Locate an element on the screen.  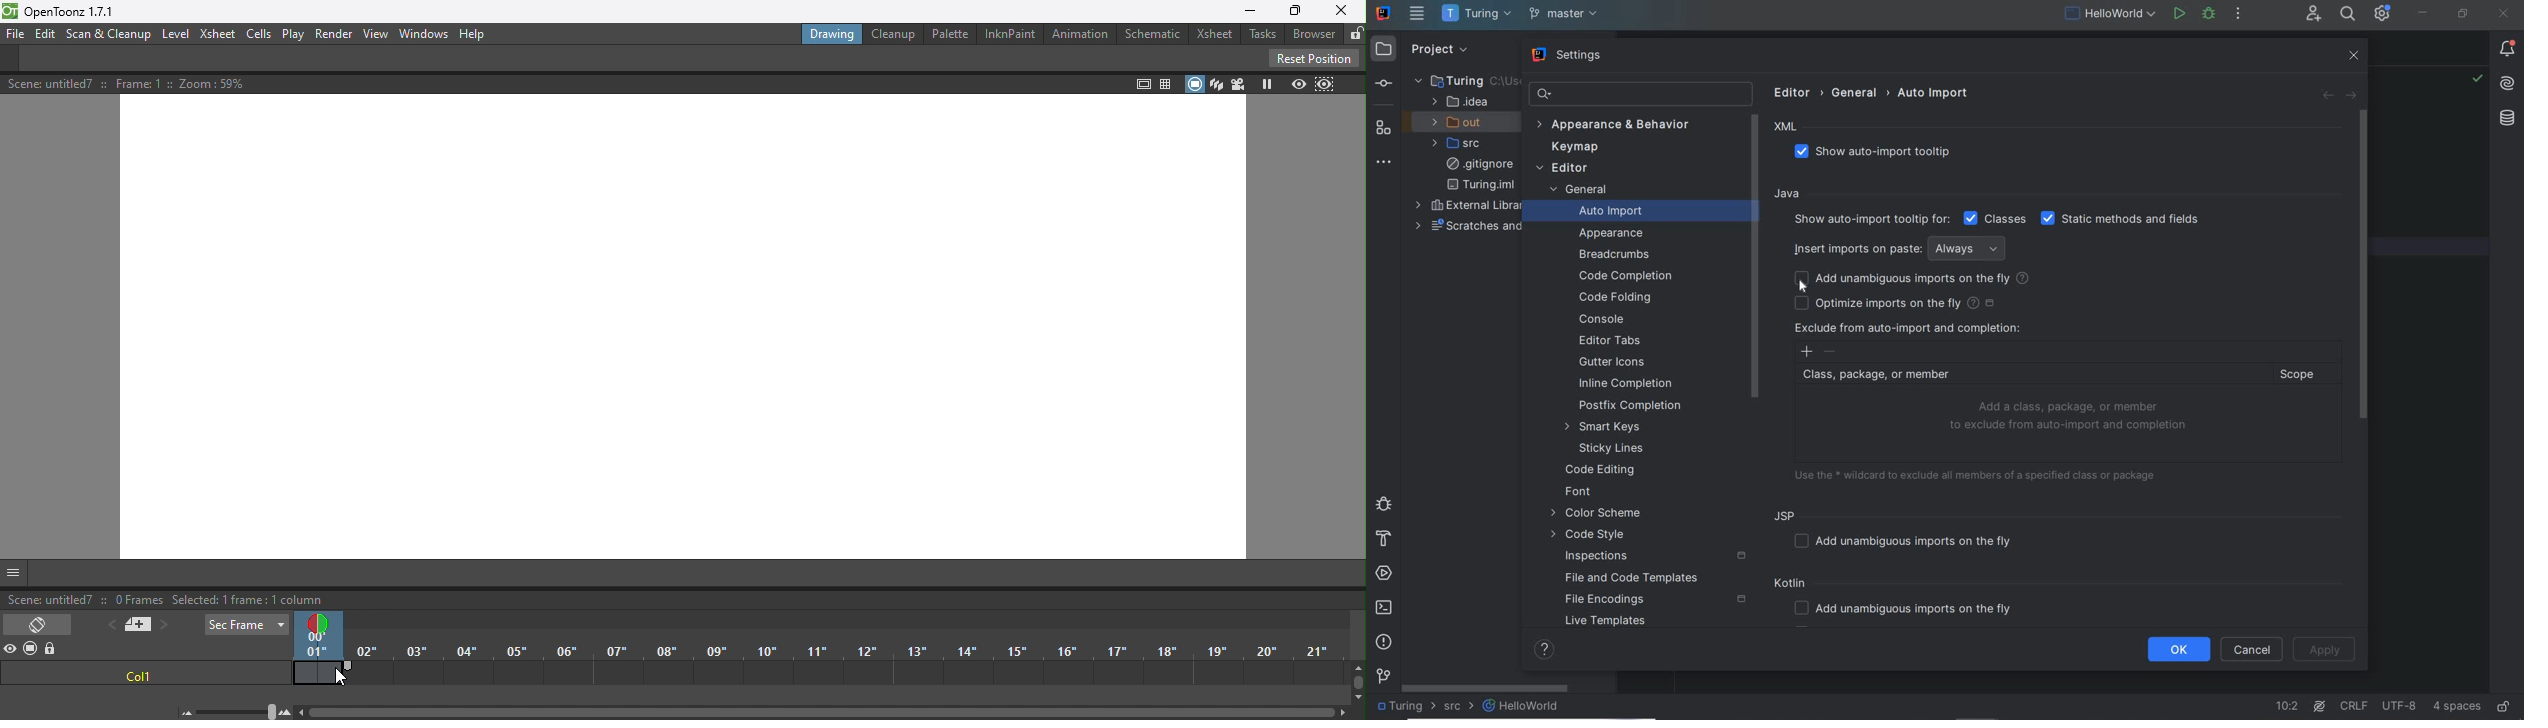
Zoom out is located at coordinates (185, 712).